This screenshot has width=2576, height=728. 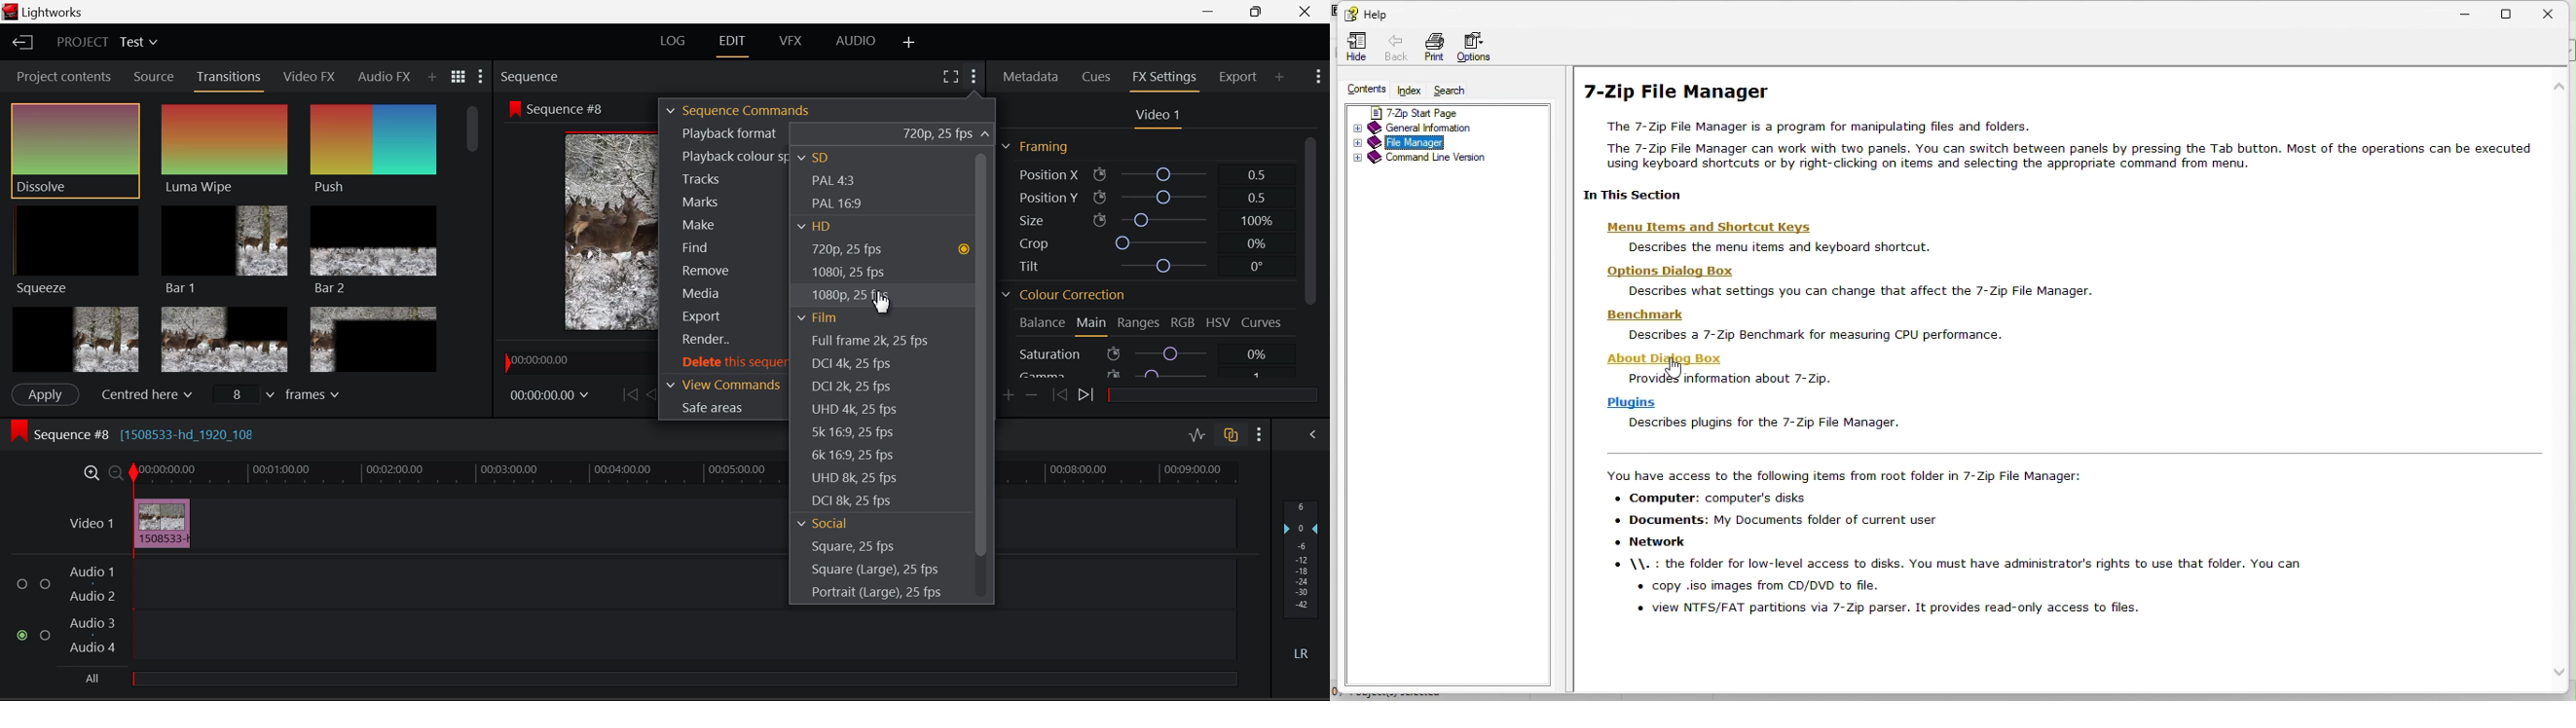 I want to click on 7-Zip File Manager
The 7-Zip File Manager is a program for manipulating files and folders.
The 7-Zip File Manager can work with two panels. You can switch between panels by pressing the Tab button. Most of the operations can be executed
using keyboard shortcuts or by right-clicking on items and selecting the appropriate command from menu.

In This Section, so click(x=2058, y=137).